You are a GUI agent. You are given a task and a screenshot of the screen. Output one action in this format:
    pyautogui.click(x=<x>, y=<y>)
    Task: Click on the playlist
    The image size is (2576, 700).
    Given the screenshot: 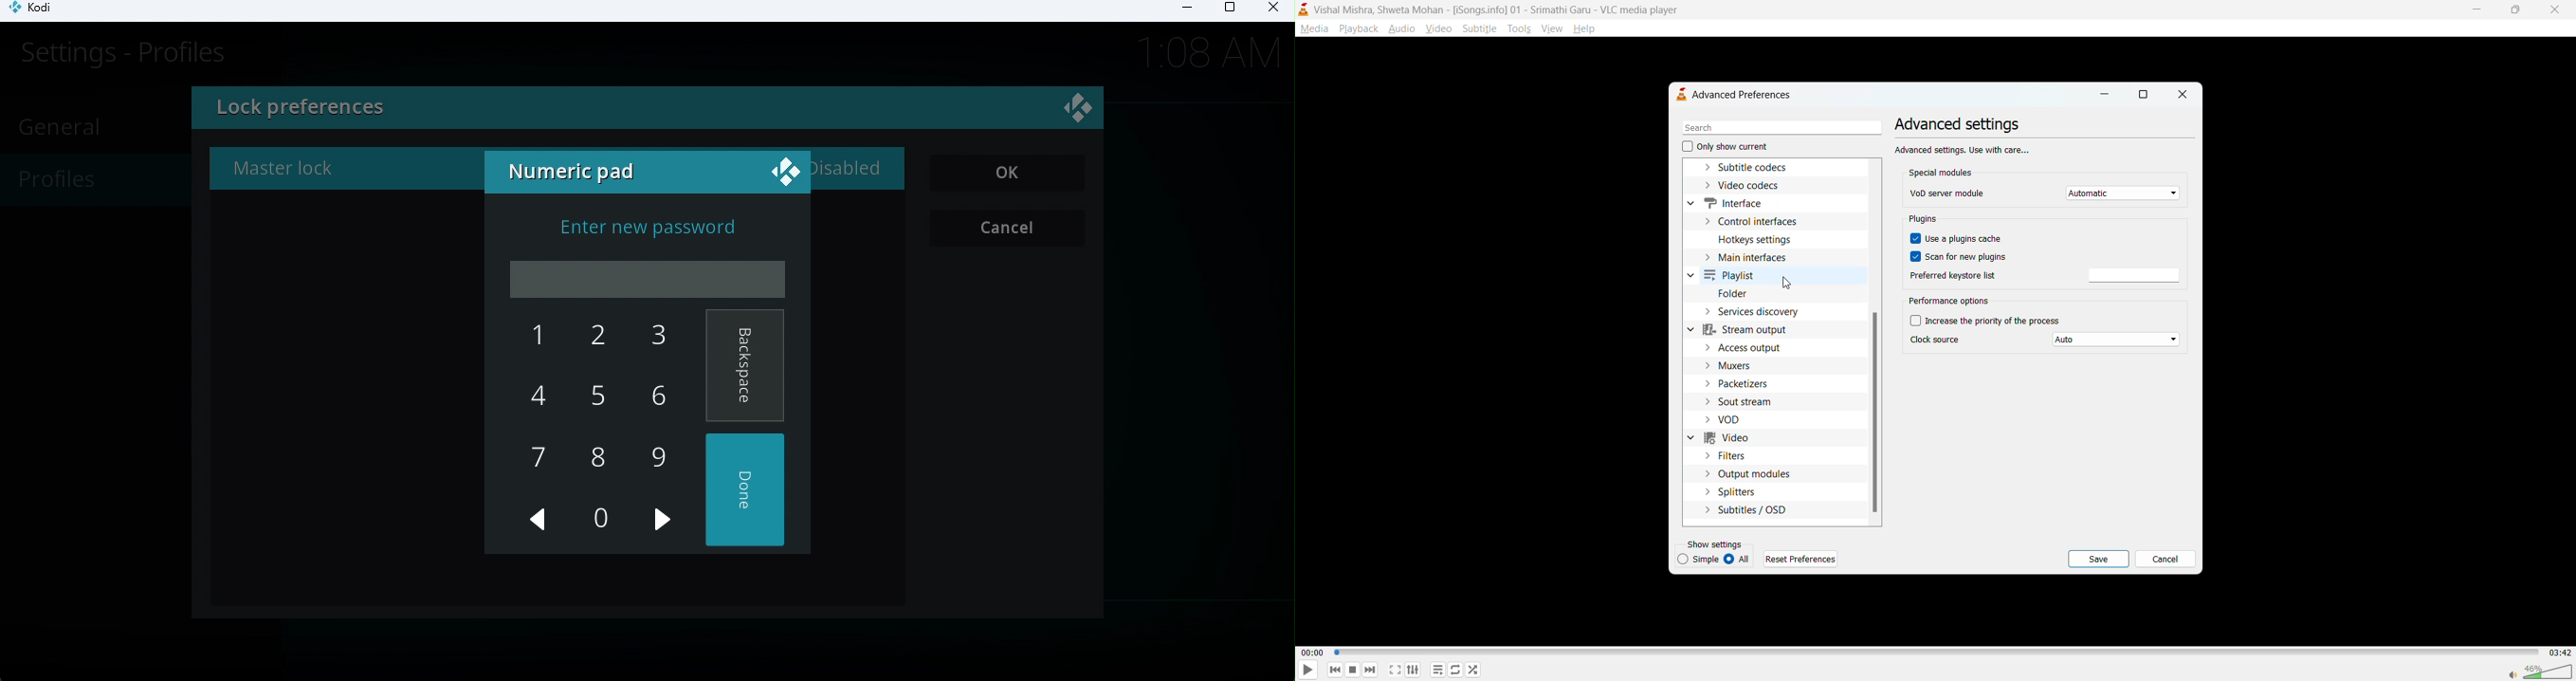 What is the action you would take?
    pyautogui.click(x=1440, y=670)
    